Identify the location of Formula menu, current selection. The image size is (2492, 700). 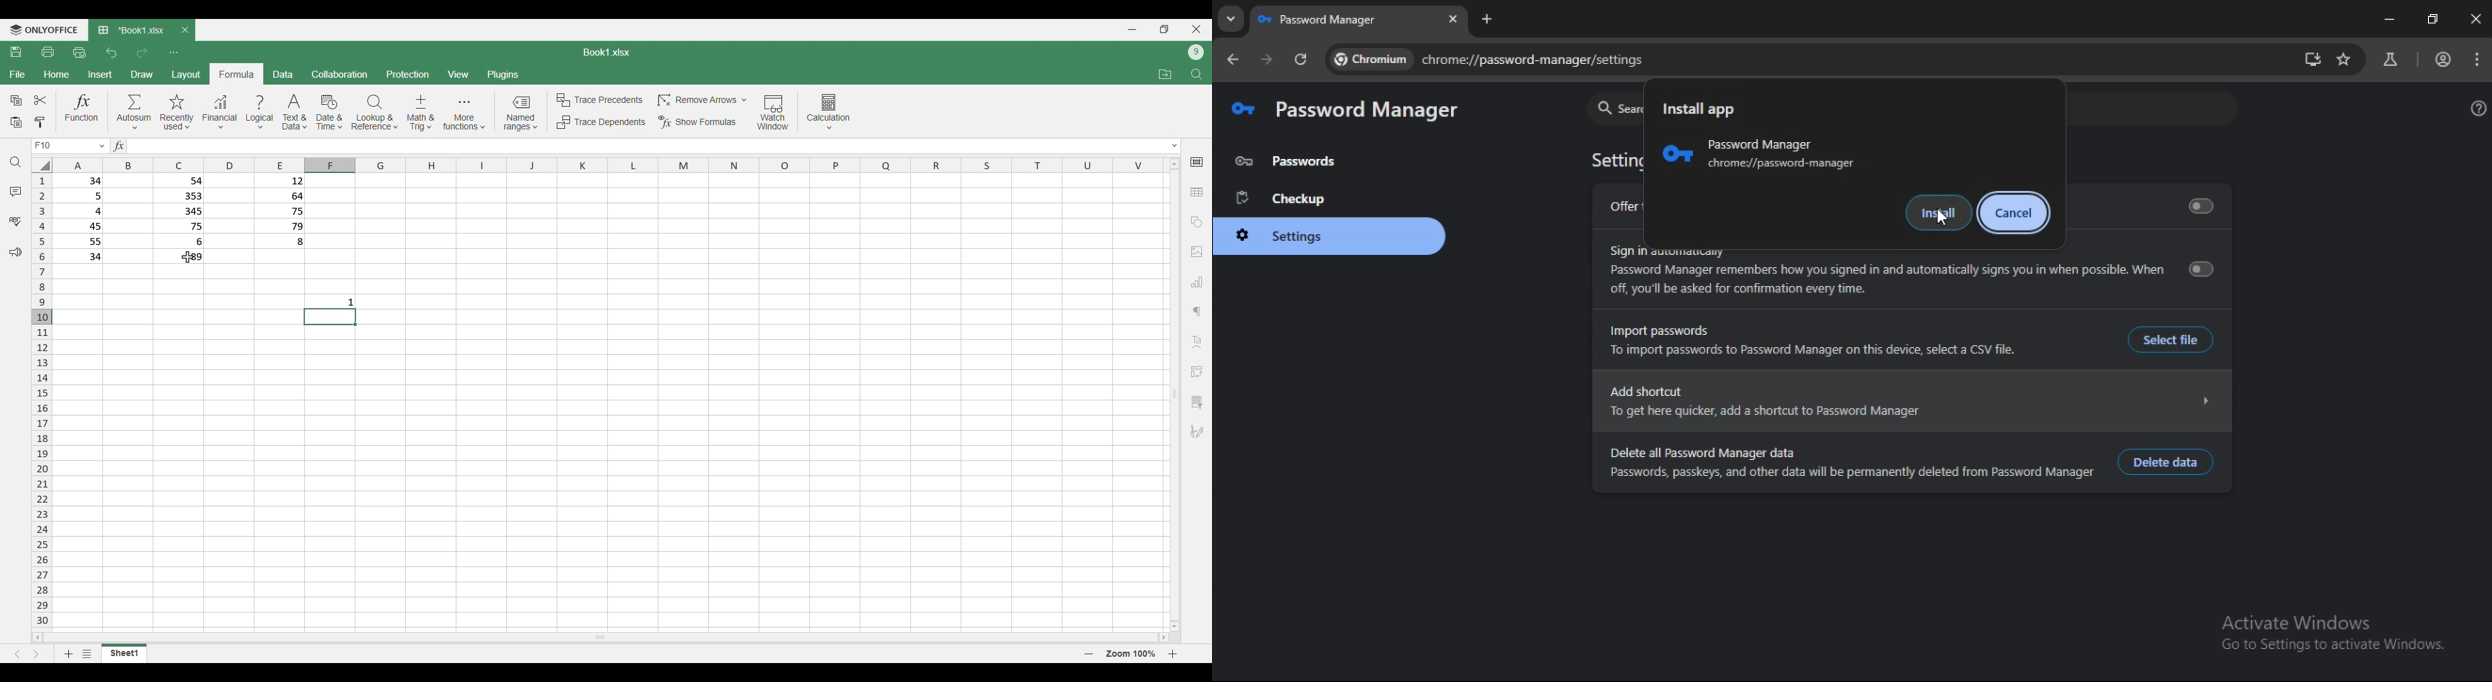
(237, 74).